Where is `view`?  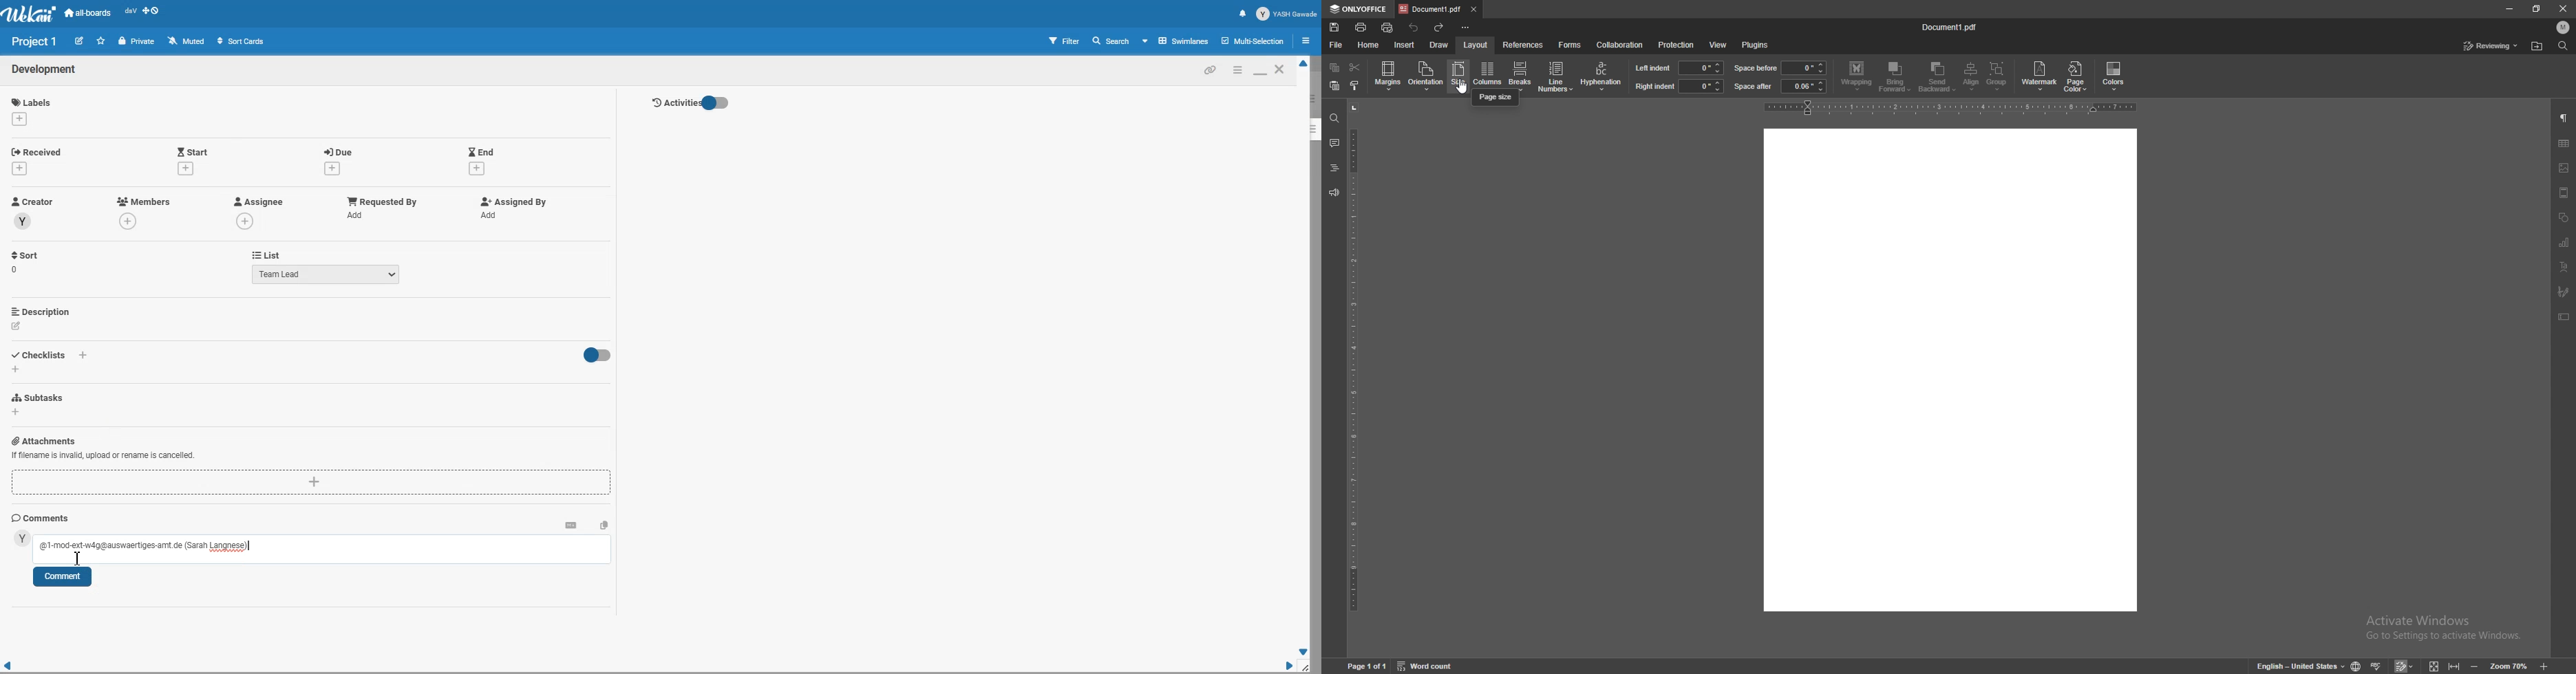 view is located at coordinates (1717, 46).